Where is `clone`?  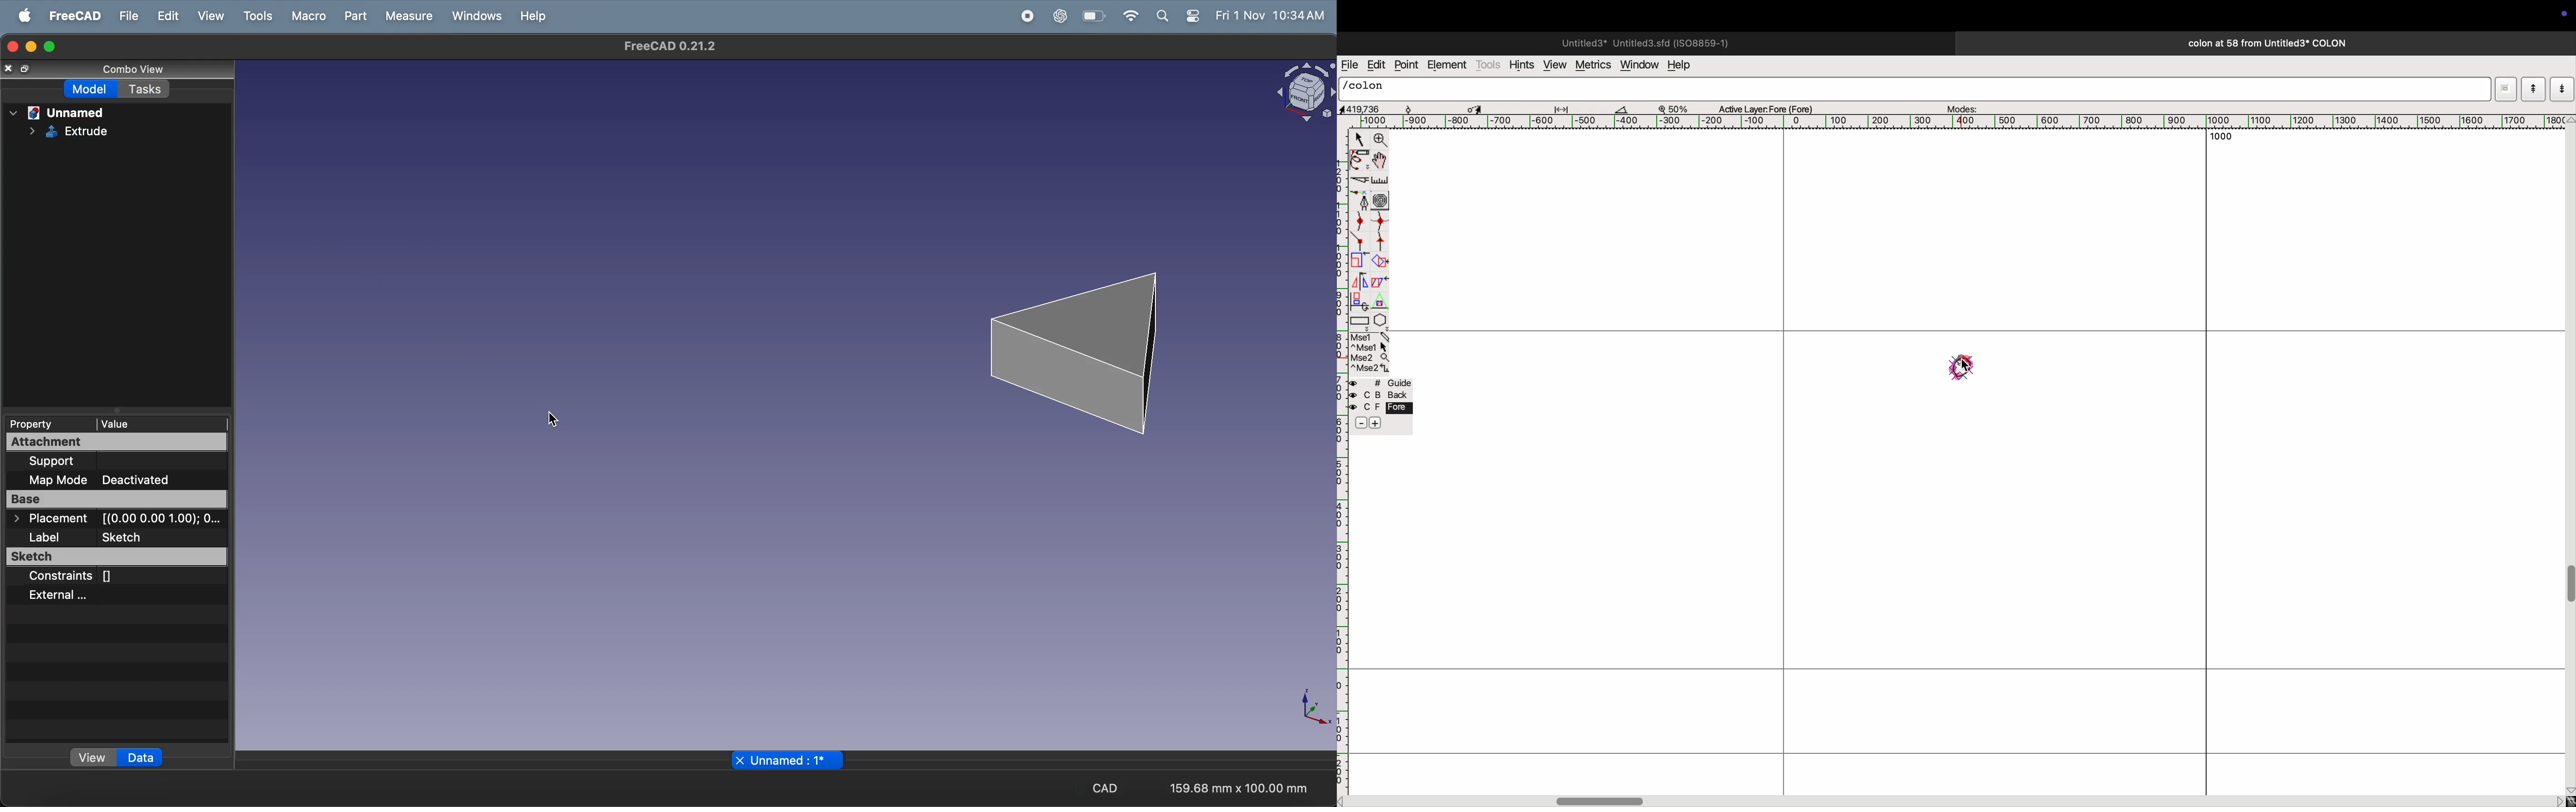 clone is located at coordinates (1360, 301).